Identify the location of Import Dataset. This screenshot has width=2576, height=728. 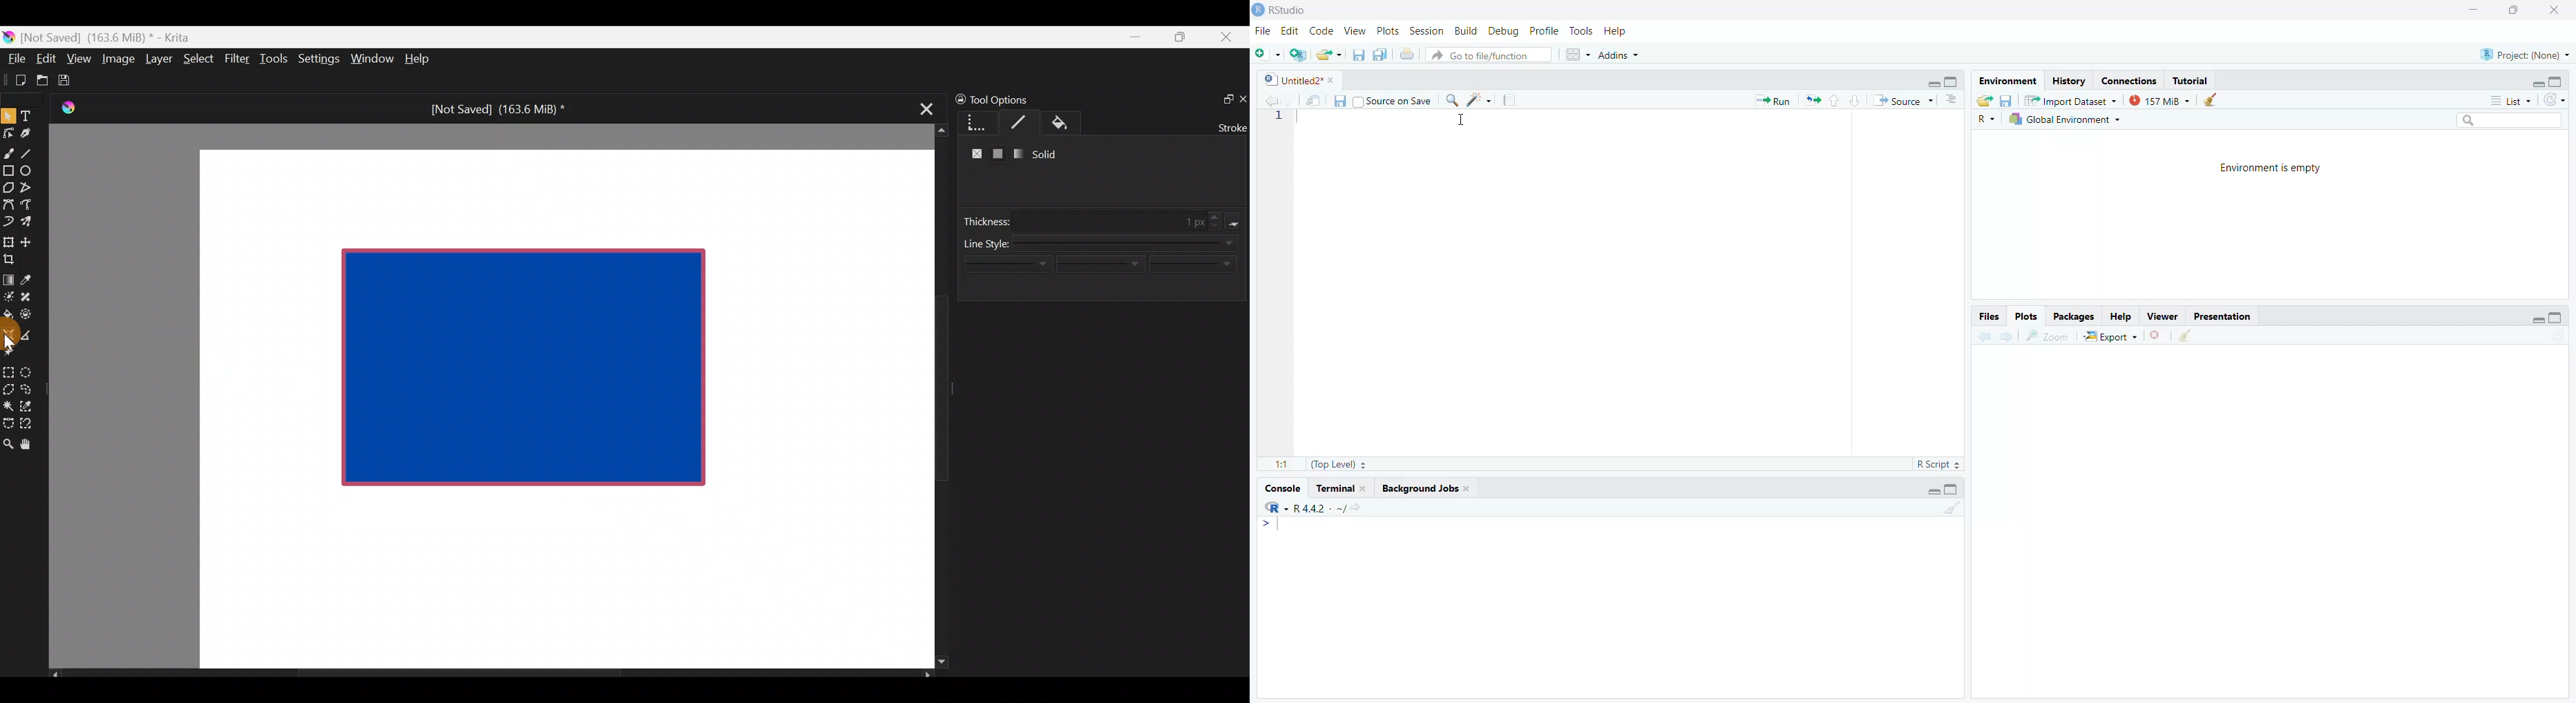
(2070, 101).